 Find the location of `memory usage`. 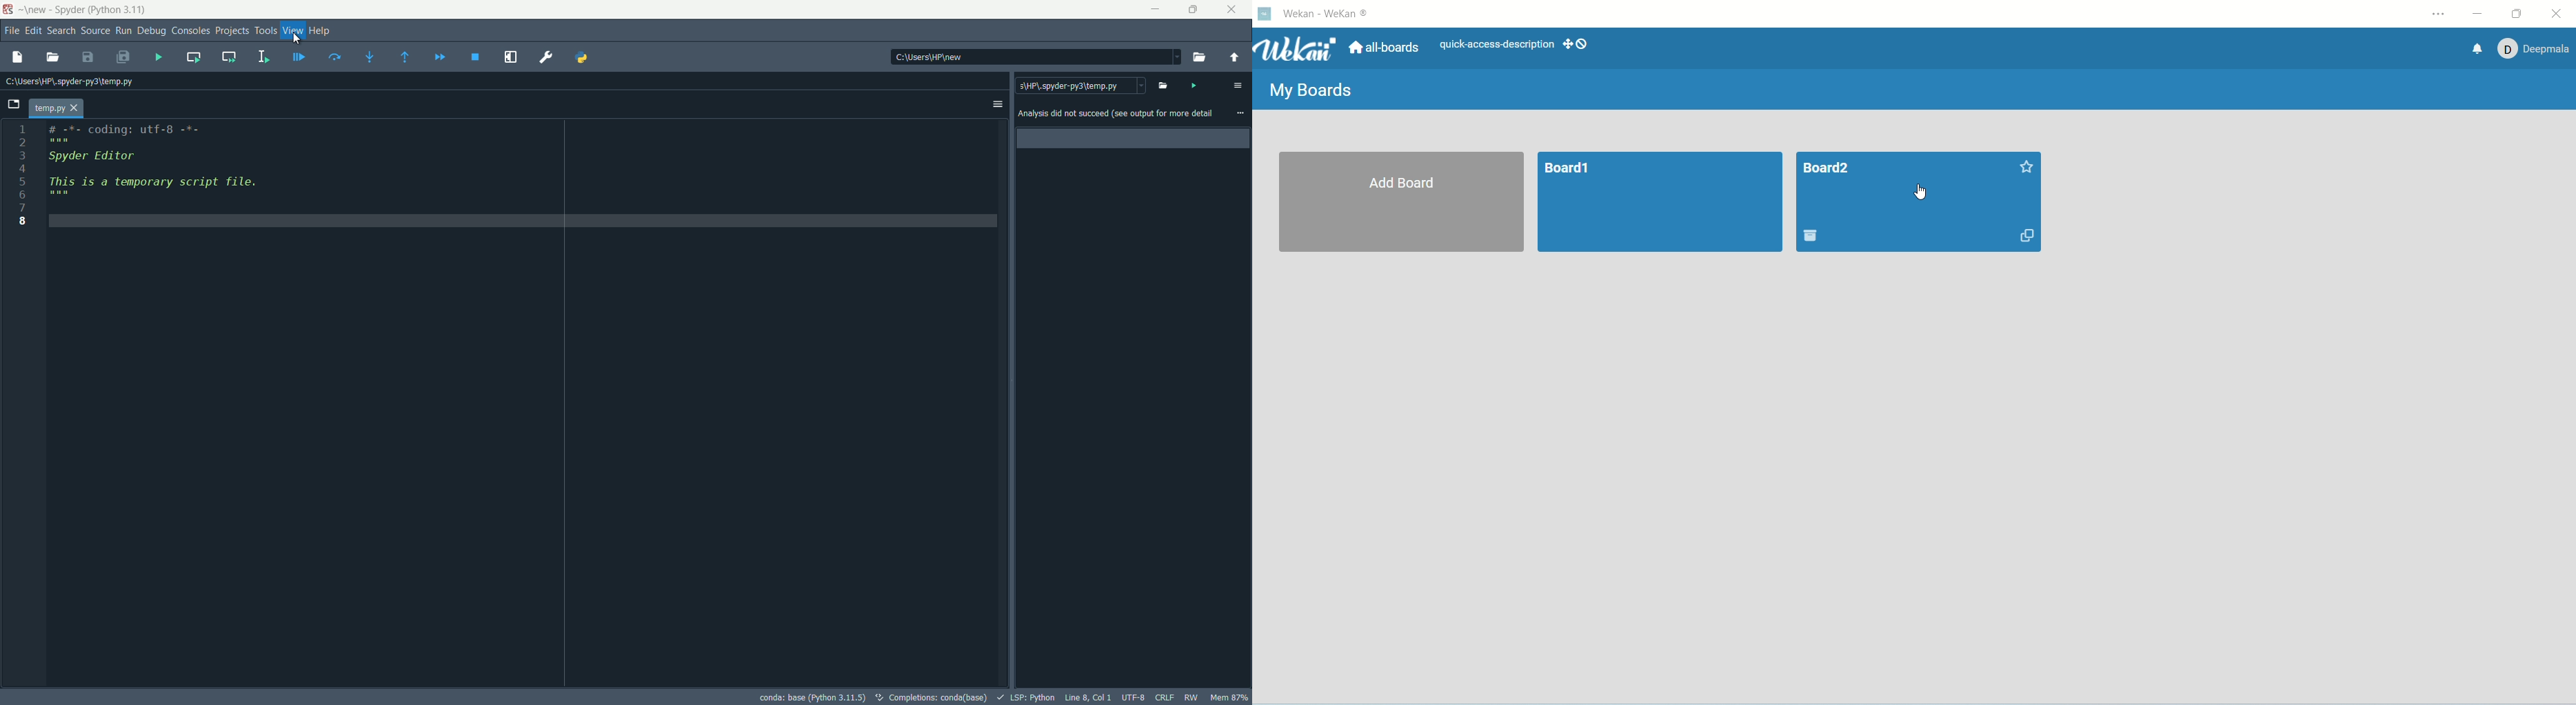

memory usage is located at coordinates (1231, 697).